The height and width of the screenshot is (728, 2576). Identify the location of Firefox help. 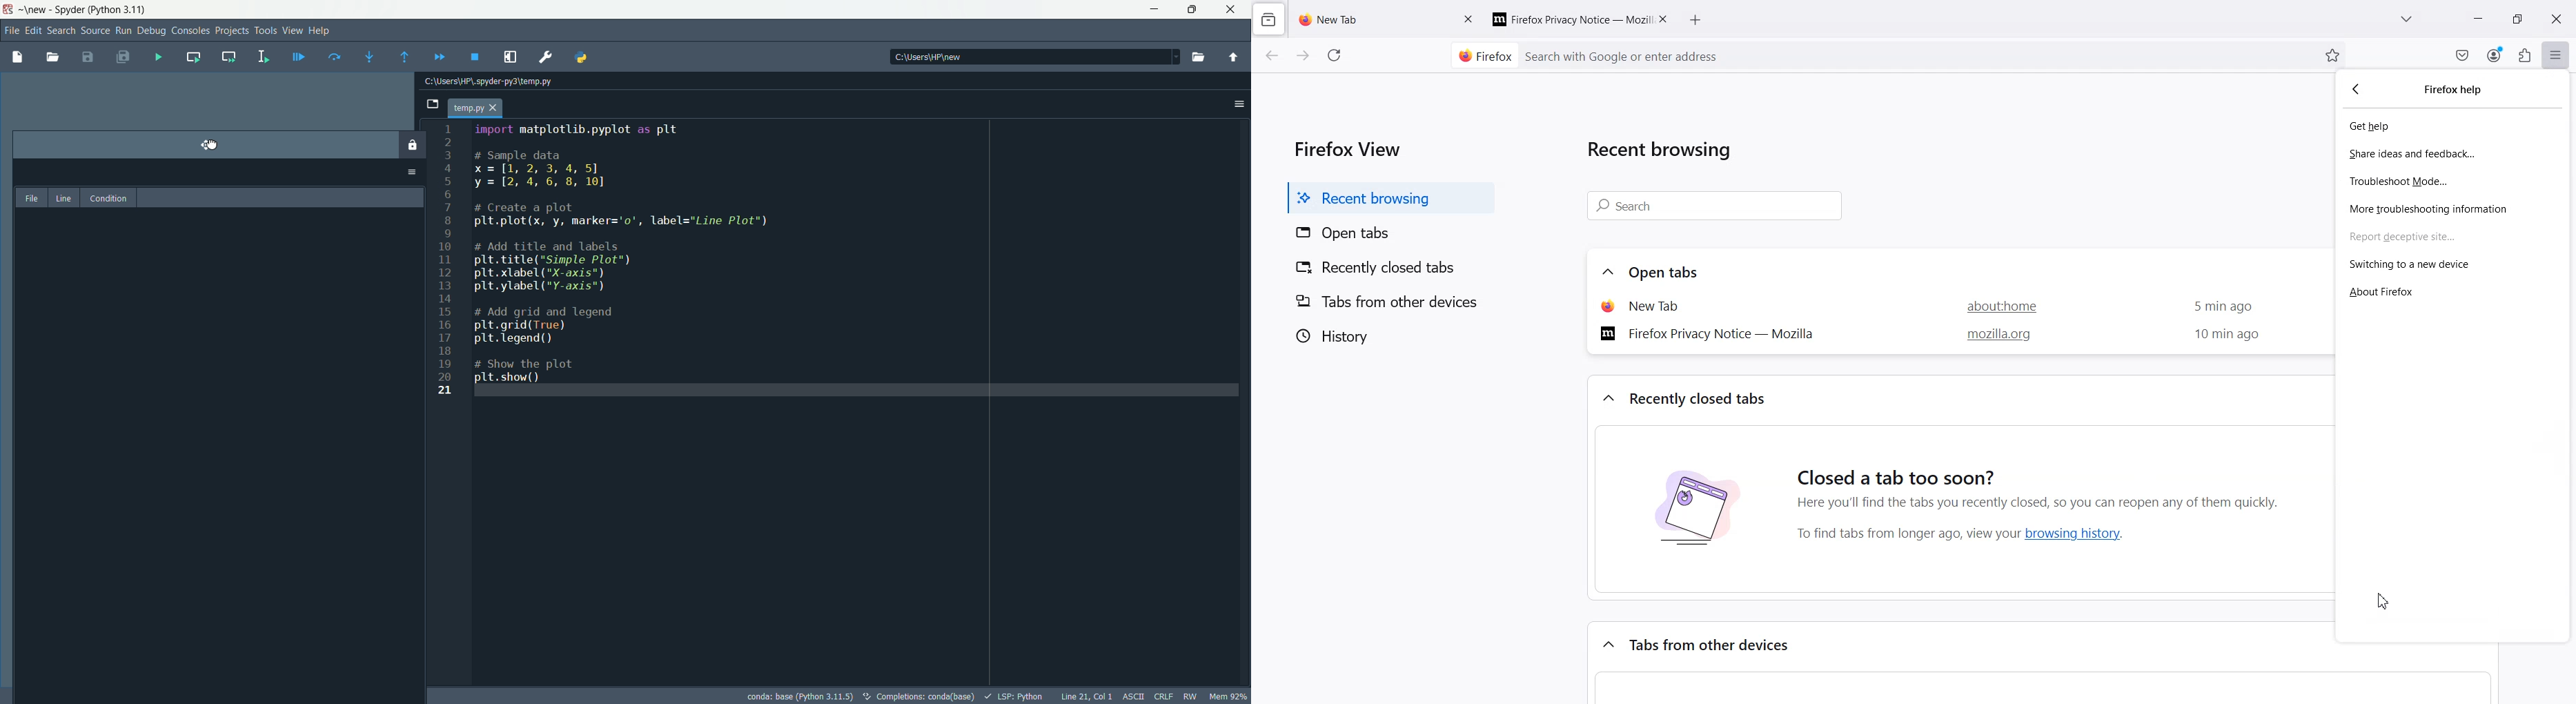
(2458, 90).